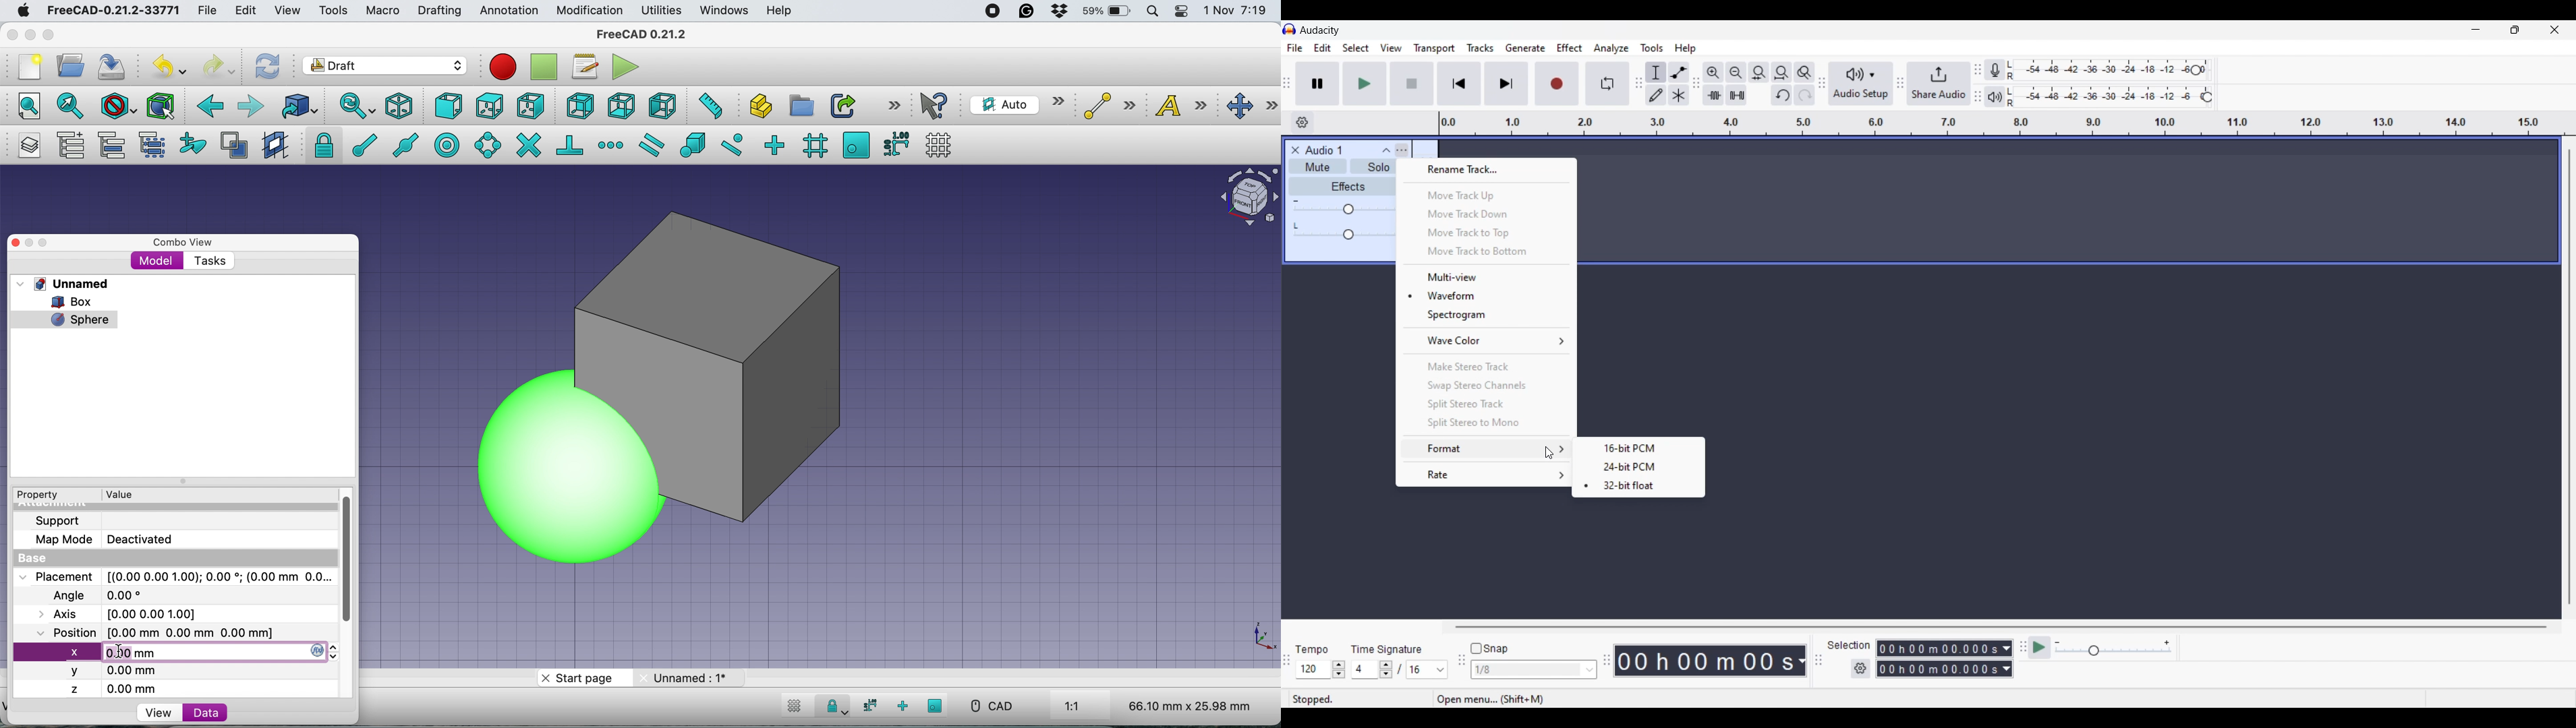  I want to click on left, so click(662, 106).